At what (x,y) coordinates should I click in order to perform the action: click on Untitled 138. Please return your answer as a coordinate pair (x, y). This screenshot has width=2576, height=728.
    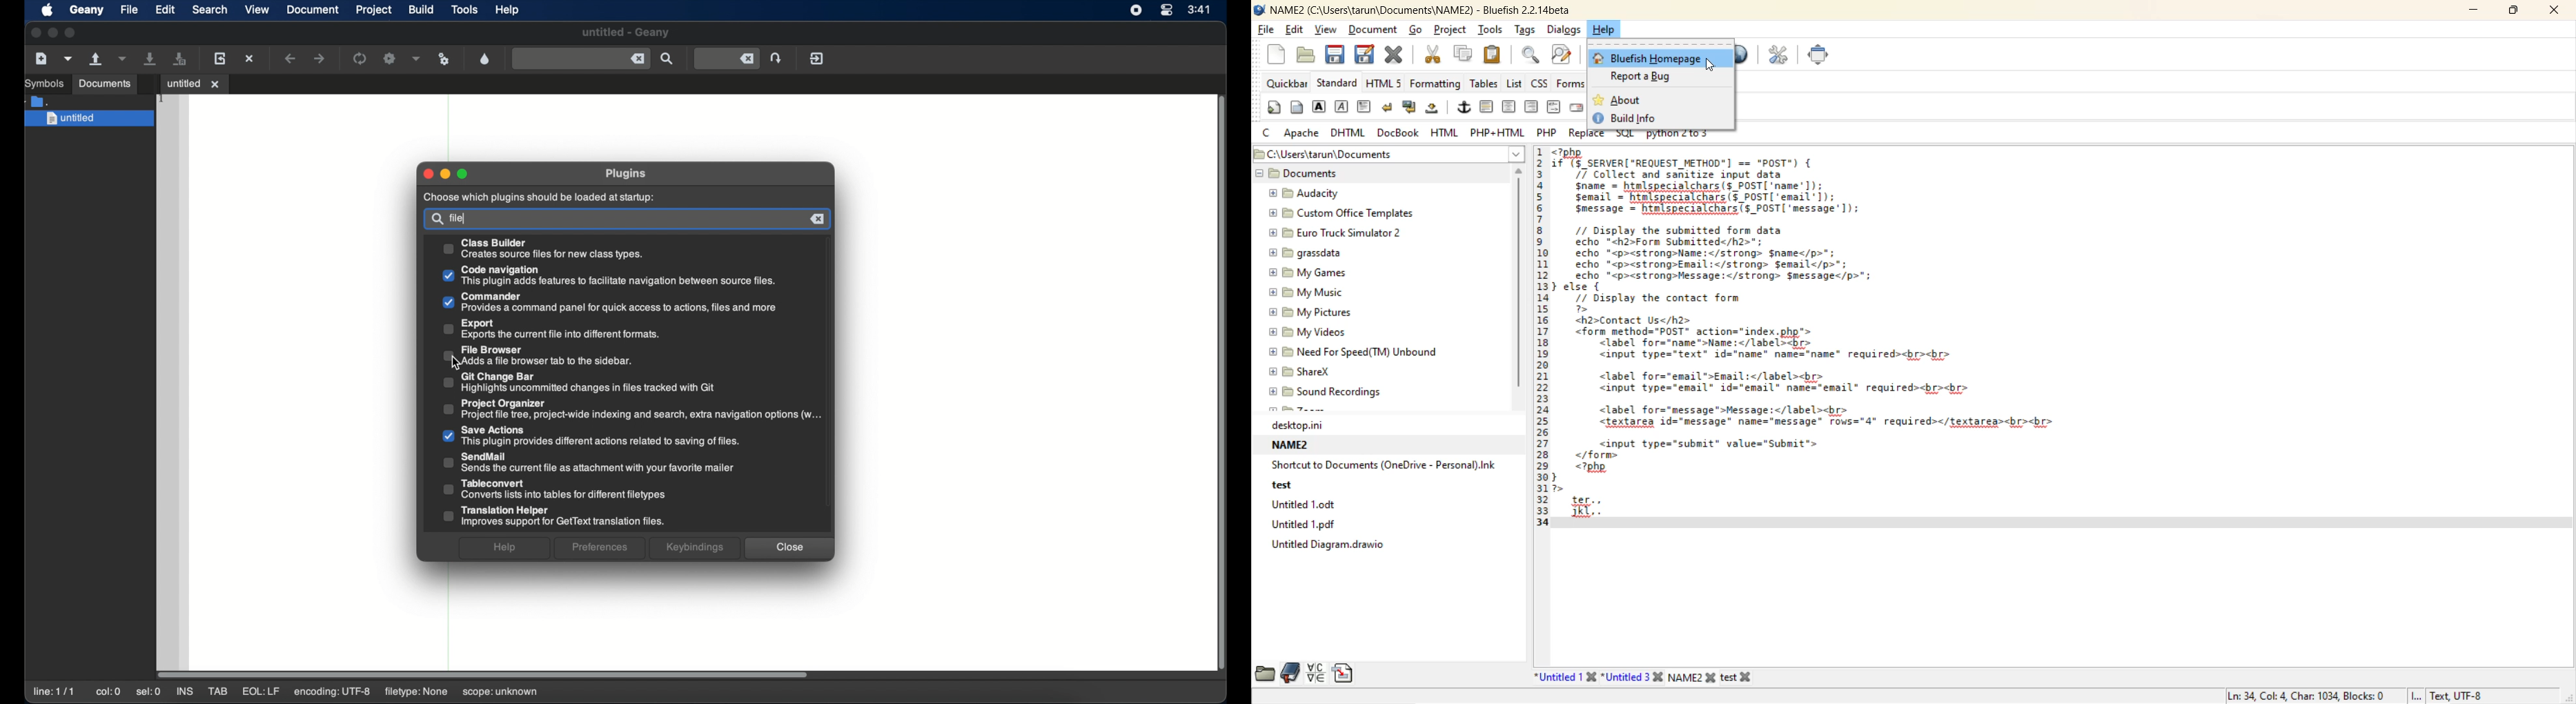
    Looking at the image, I should click on (1562, 677).